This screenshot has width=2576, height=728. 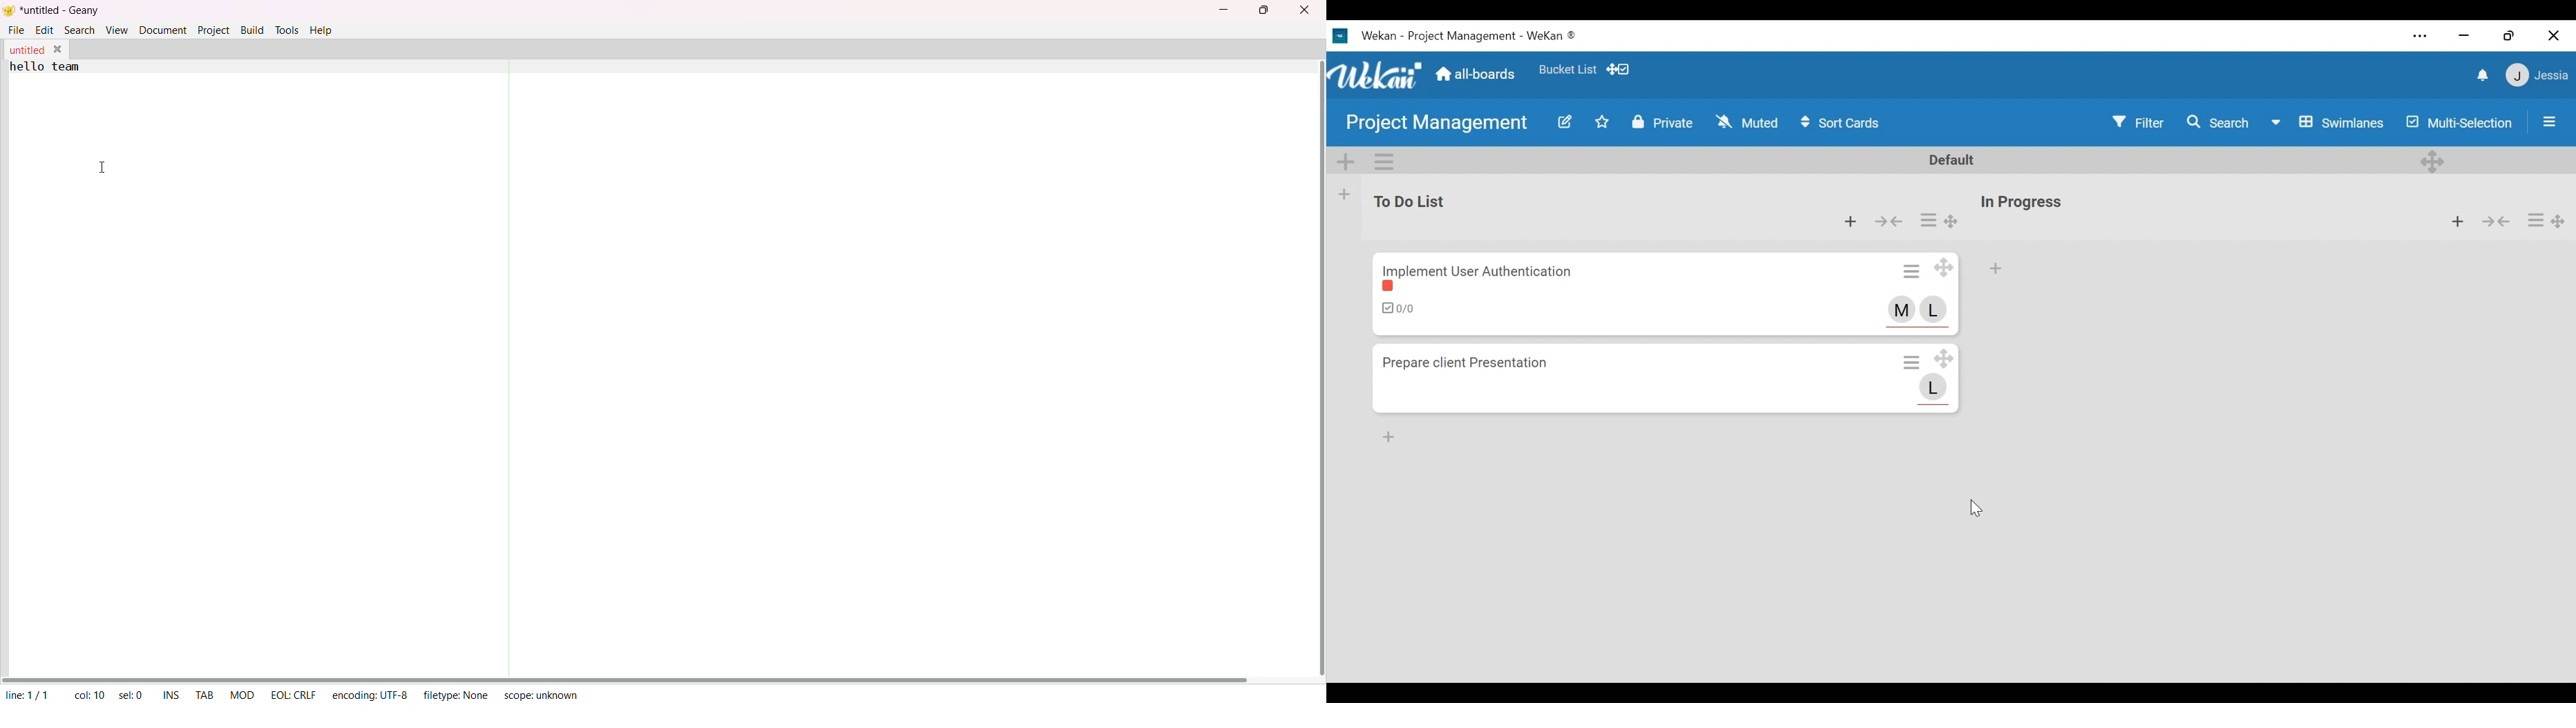 I want to click on Add card to the top of the list, so click(x=1851, y=221).